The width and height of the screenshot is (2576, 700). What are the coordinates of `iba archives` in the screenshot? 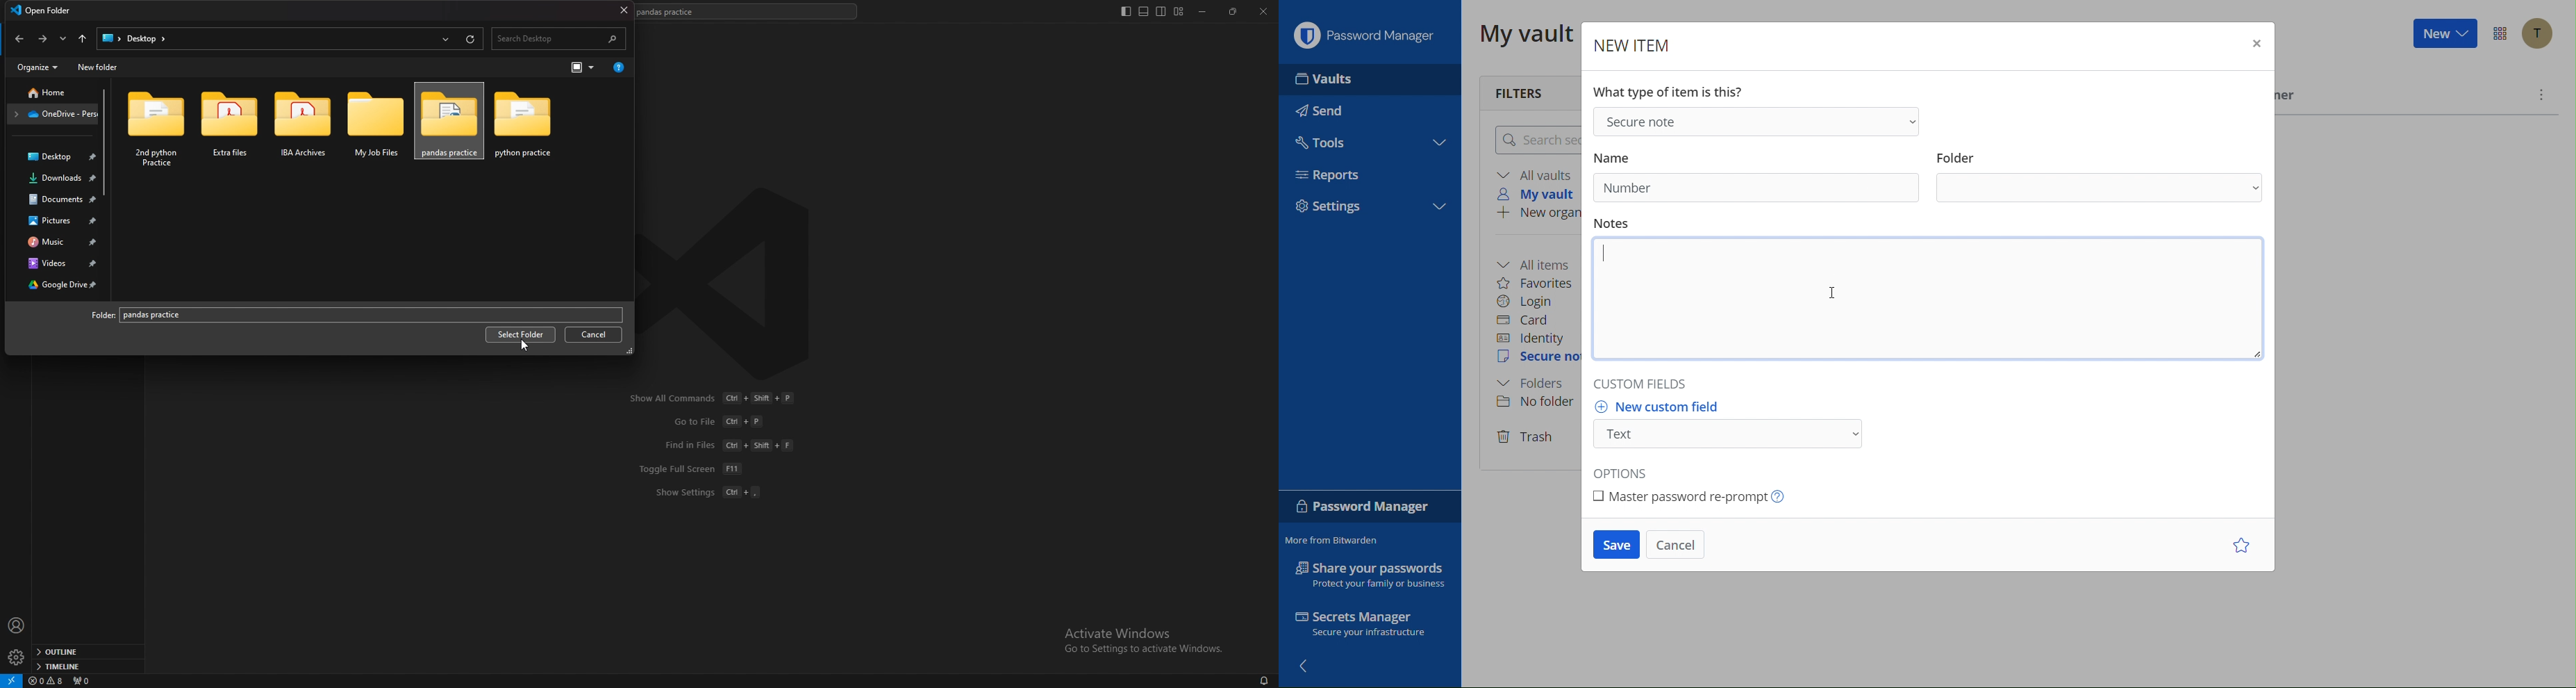 It's located at (297, 131).